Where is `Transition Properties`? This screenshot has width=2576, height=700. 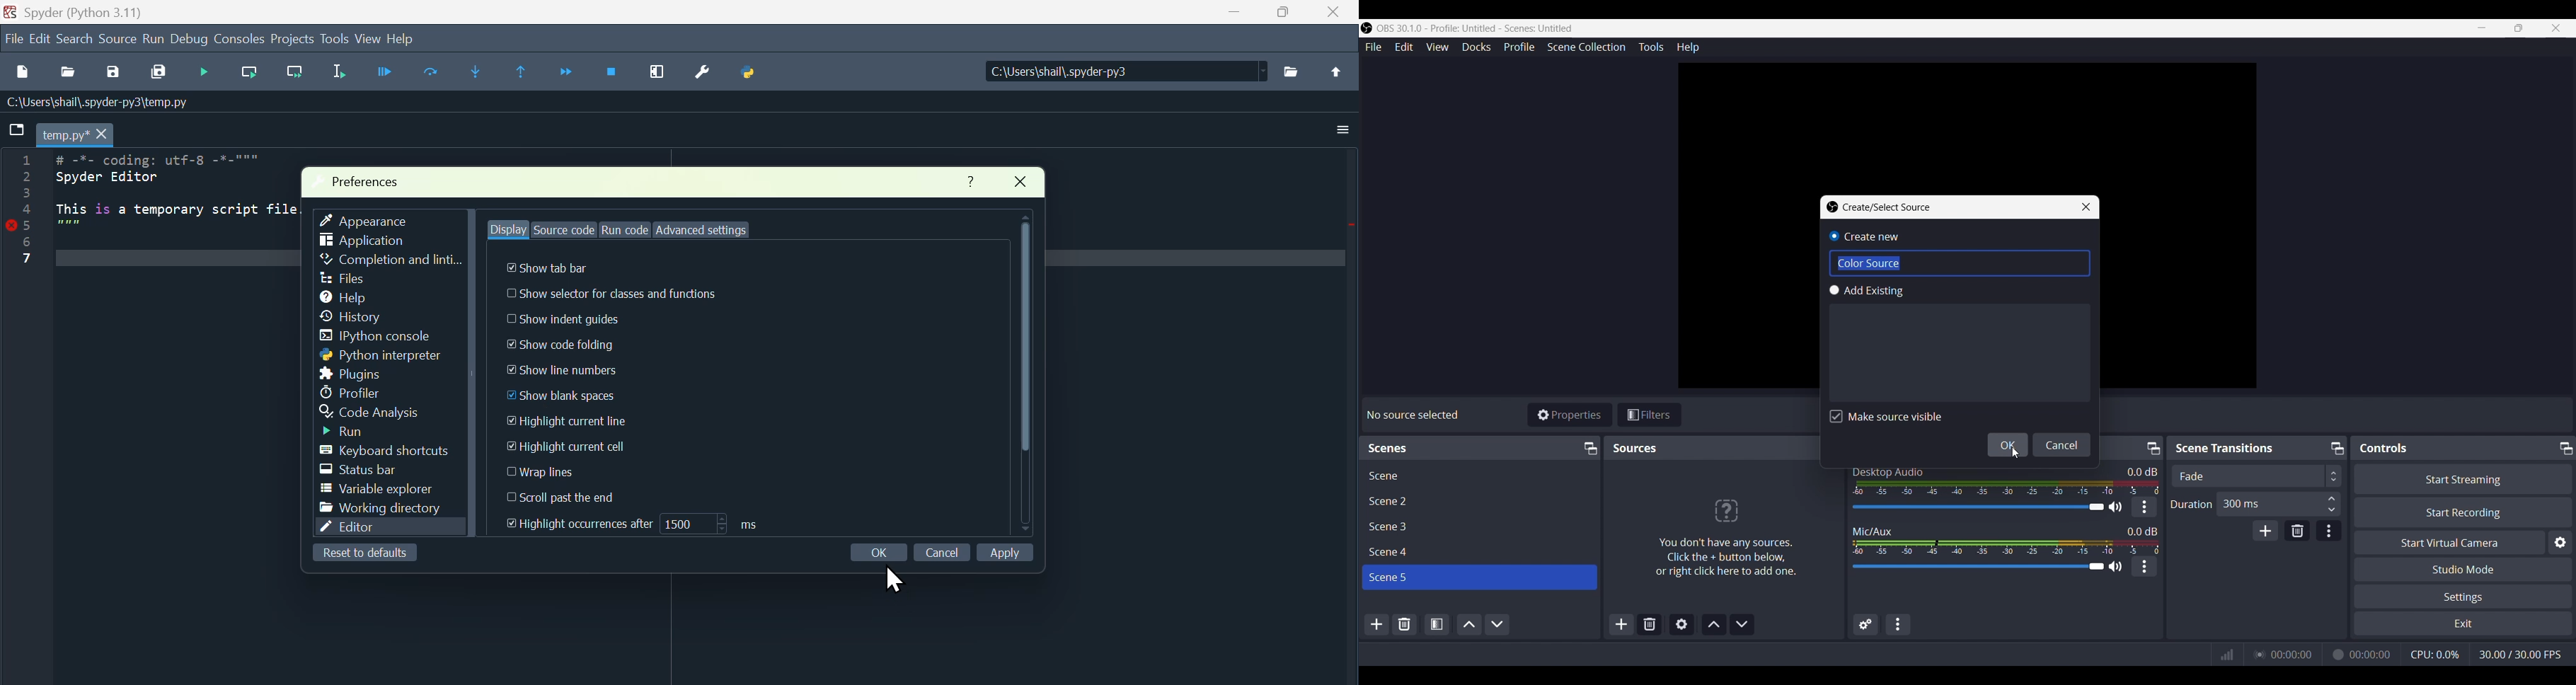
Transition Properties is located at coordinates (2329, 530).